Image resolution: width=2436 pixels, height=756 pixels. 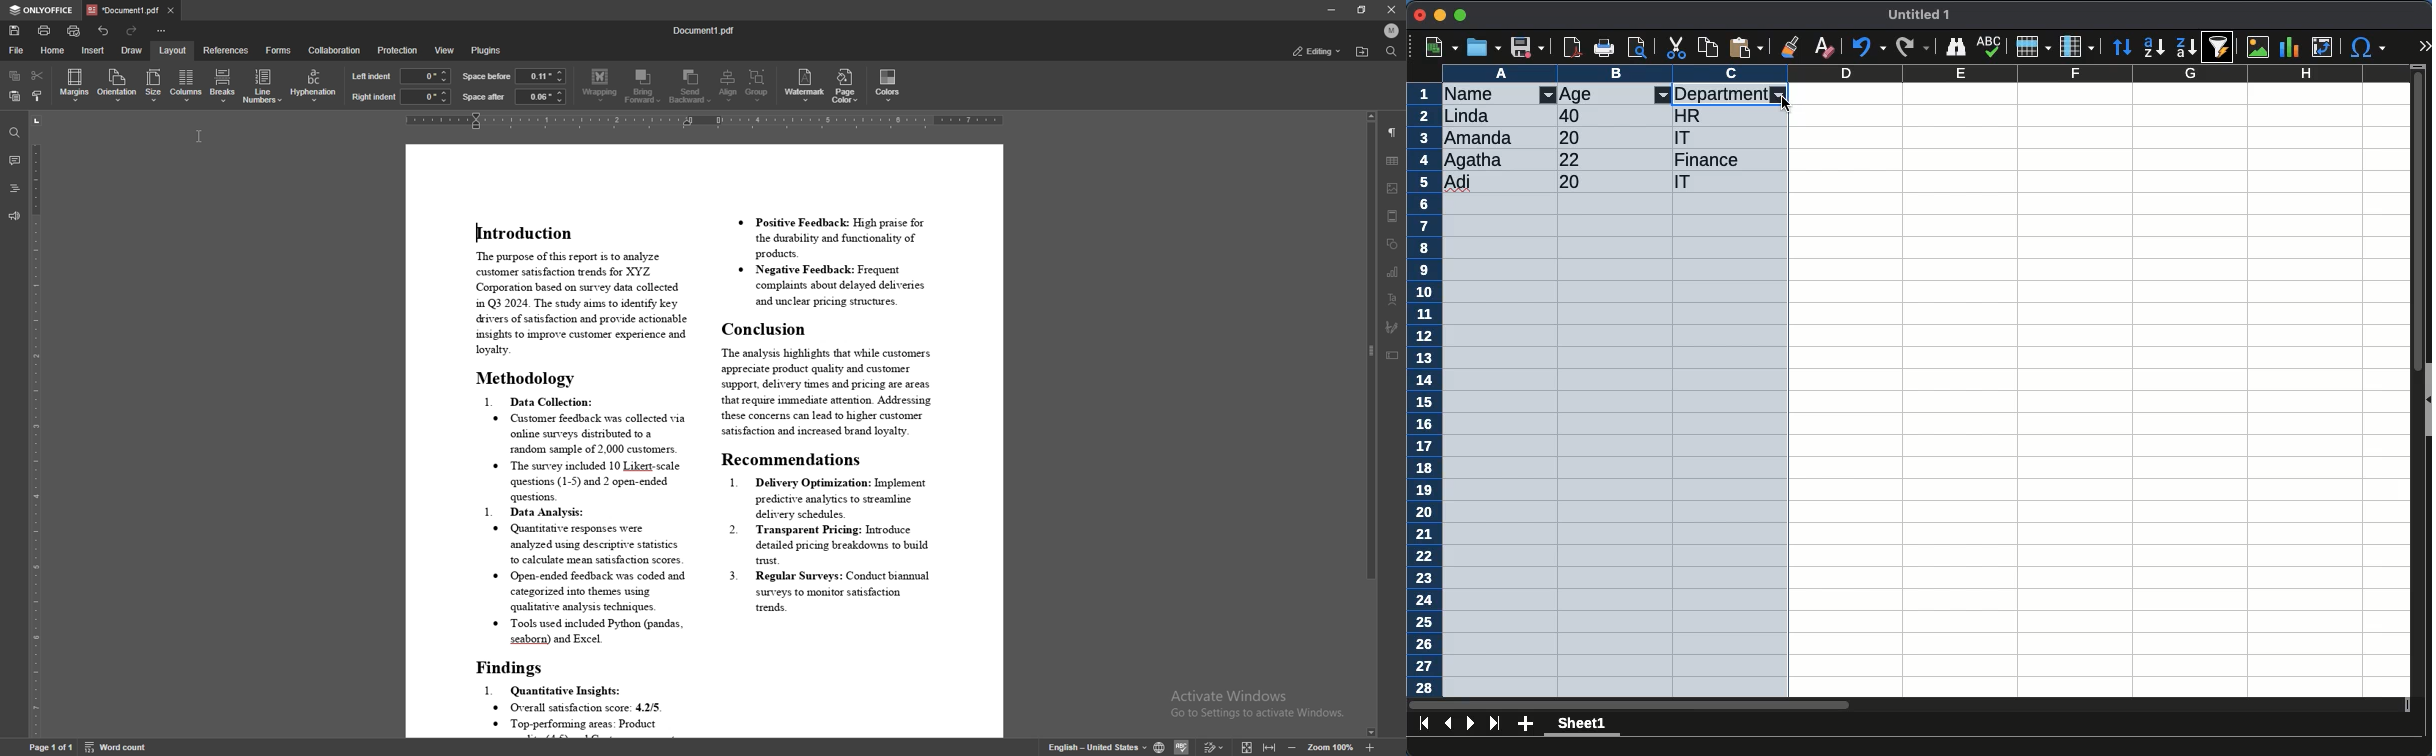 I want to click on forms, so click(x=278, y=51).